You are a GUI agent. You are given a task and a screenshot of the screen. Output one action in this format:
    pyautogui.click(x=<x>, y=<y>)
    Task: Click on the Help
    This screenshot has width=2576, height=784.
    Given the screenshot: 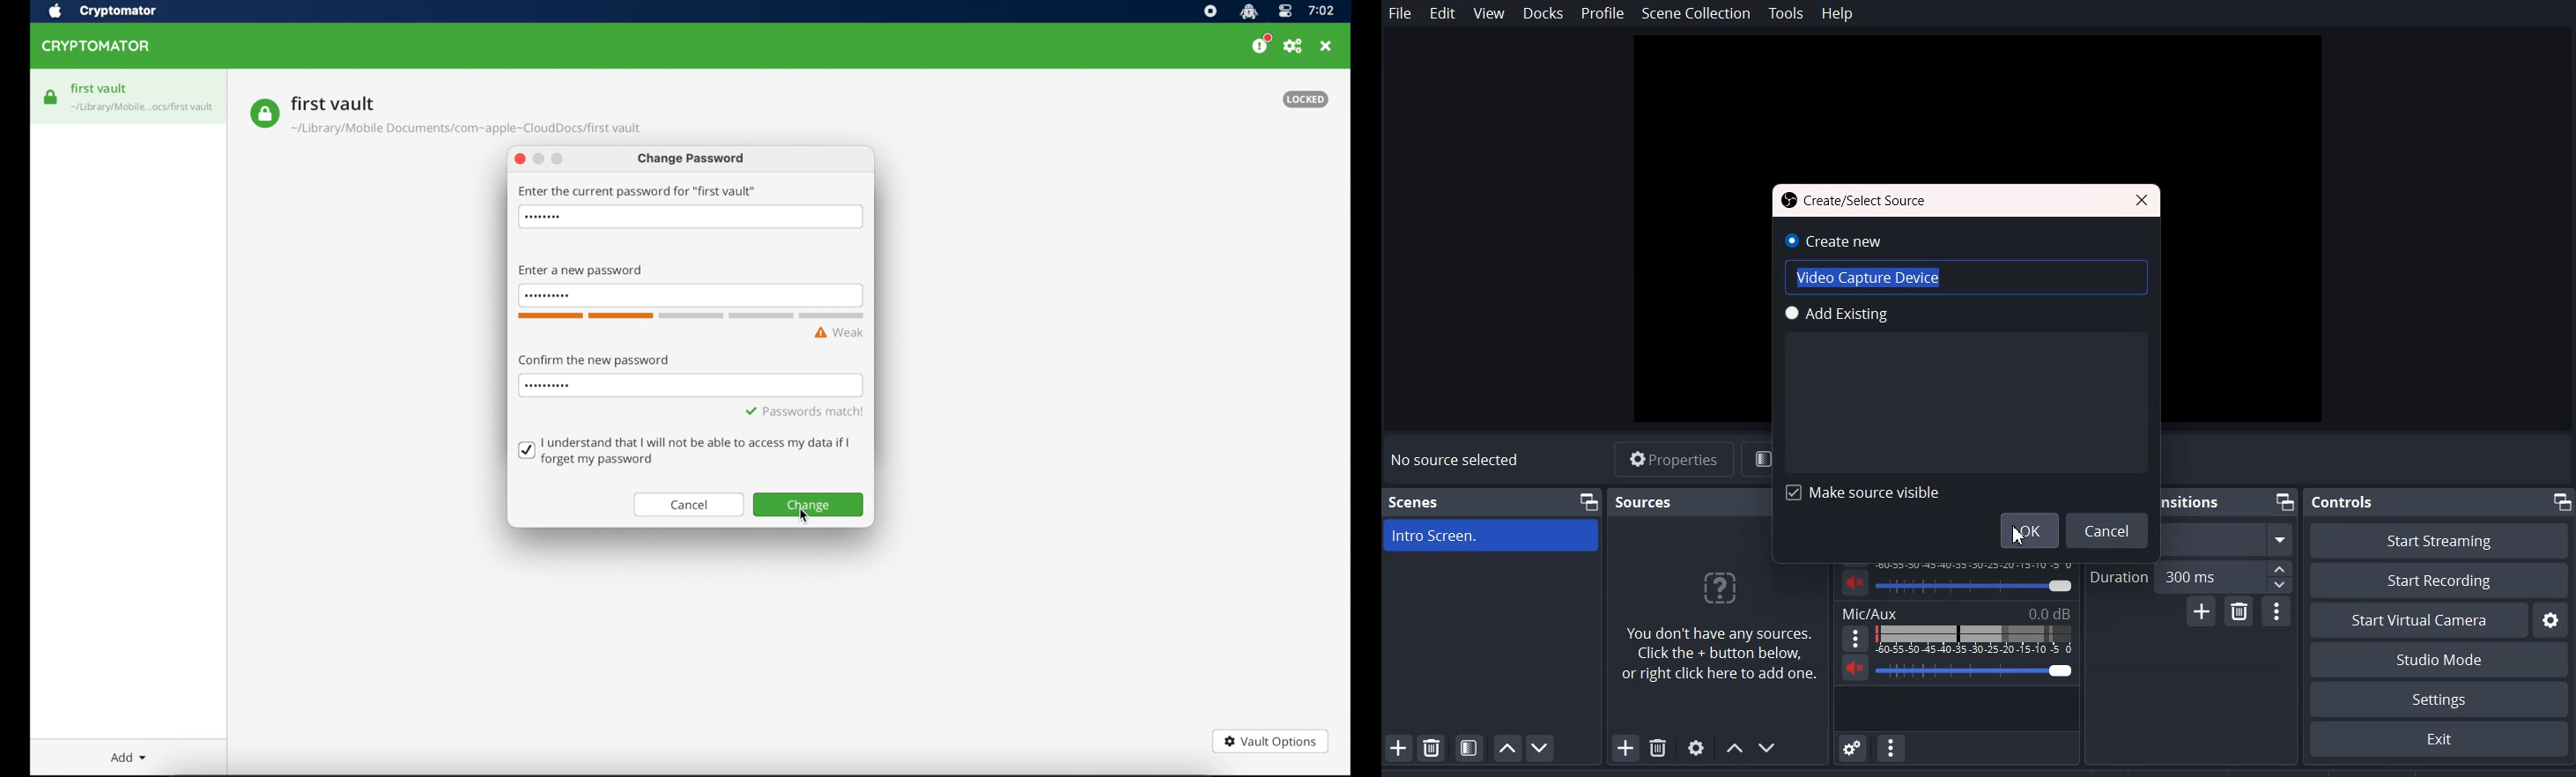 What is the action you would take?
    pyautogui.click(x=1836, y=14)
    